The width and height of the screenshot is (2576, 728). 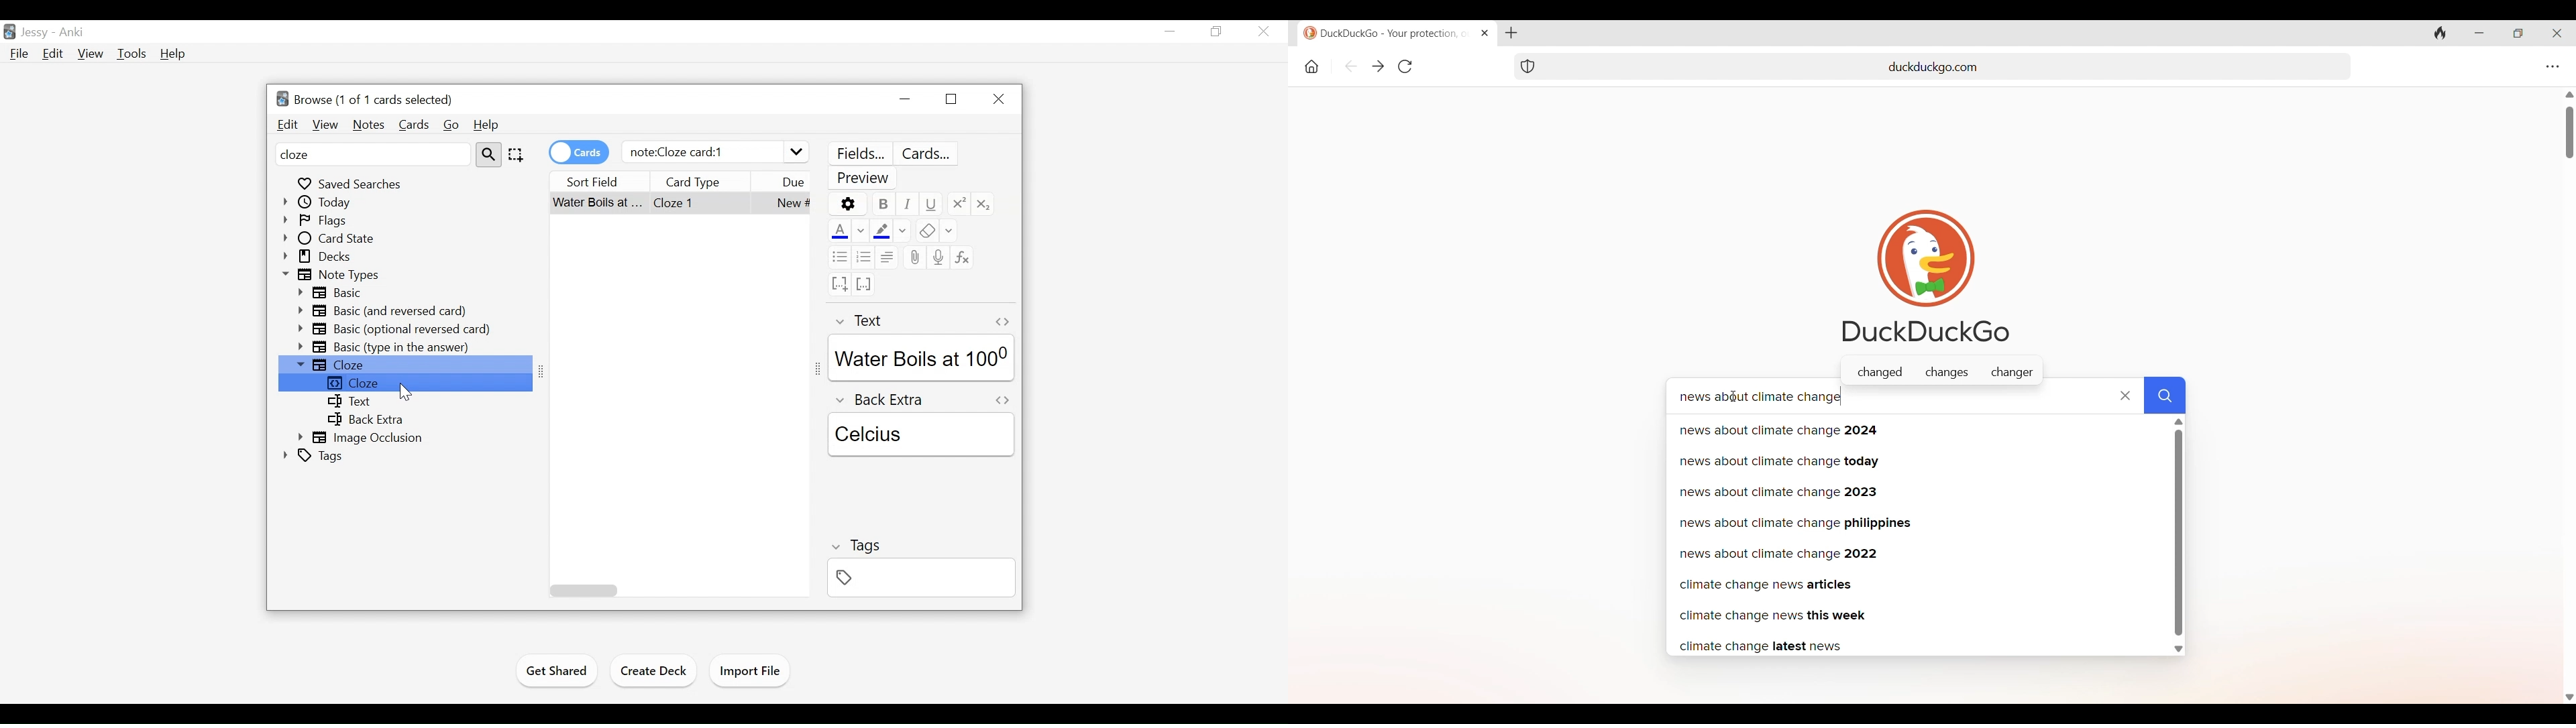 What do you see at coordinates (1000, 99) in the screenshot?
I see `Close` at bounding box center [1000, 99].